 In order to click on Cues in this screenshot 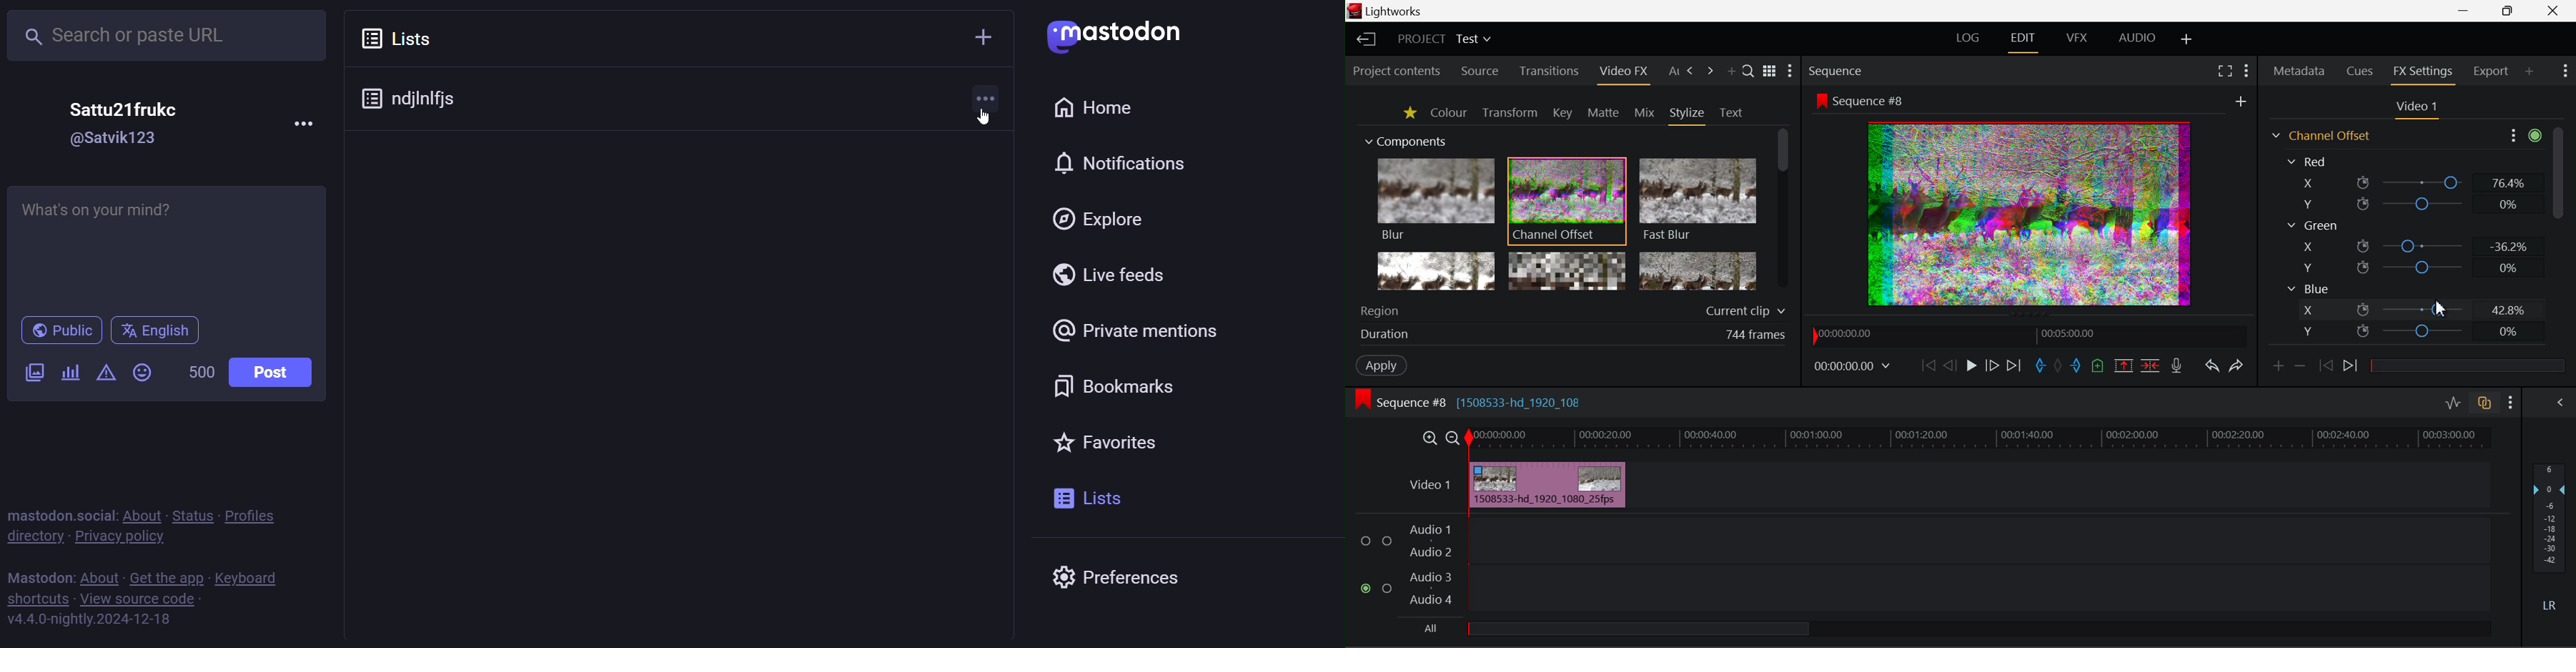, I will do `click(2359, 71)`.